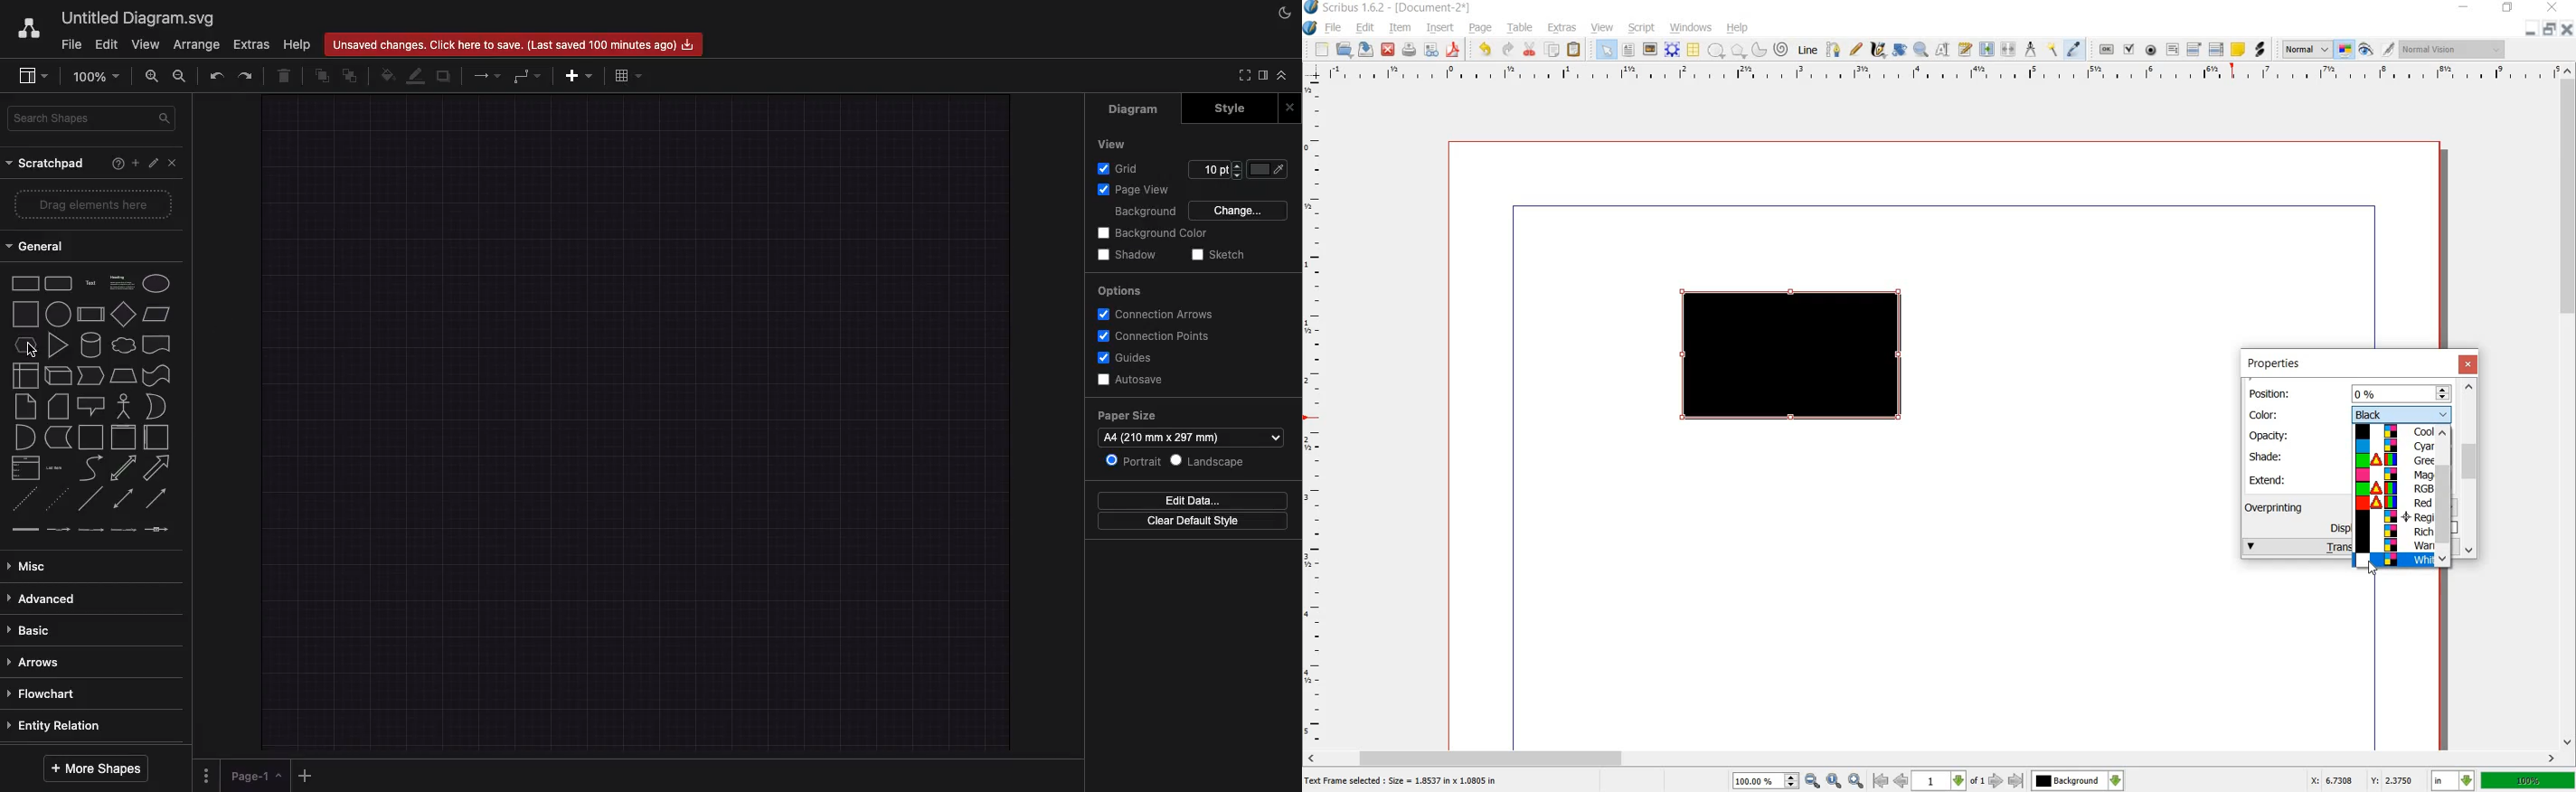 This screenshot has height=812, width=2576. I want to click on Close, so click(174, 163).